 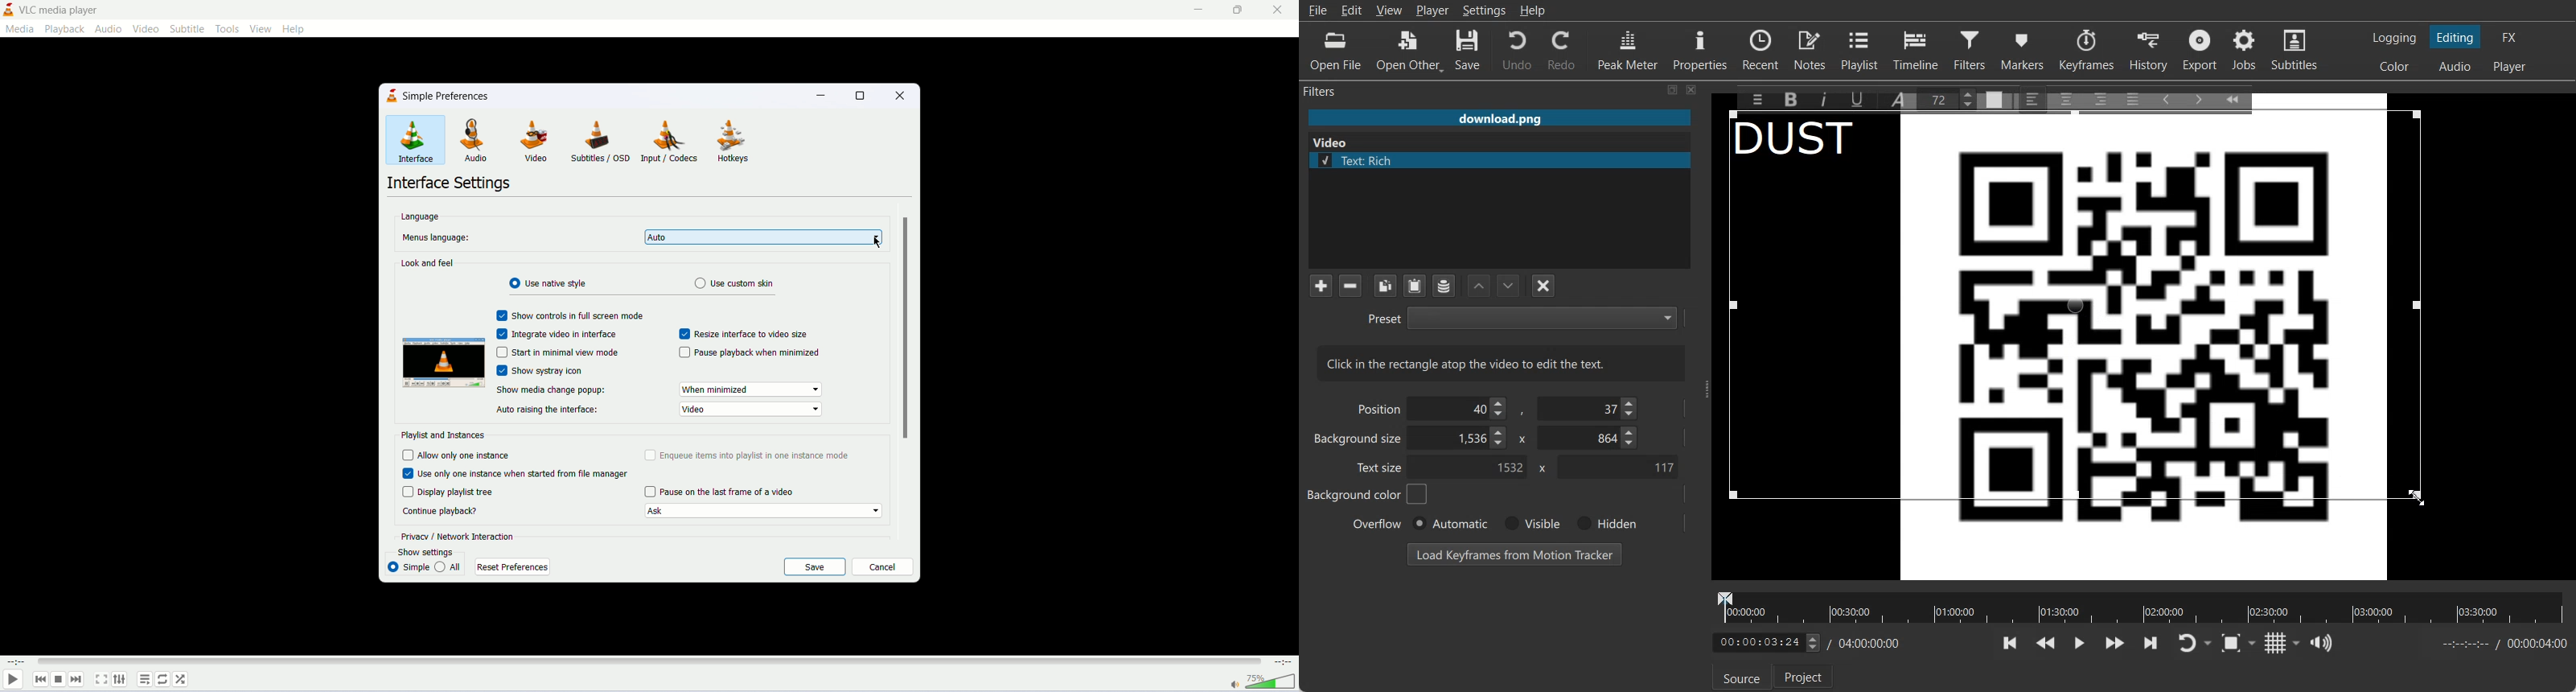 I want to click on simple, so click(x=408, y=567).